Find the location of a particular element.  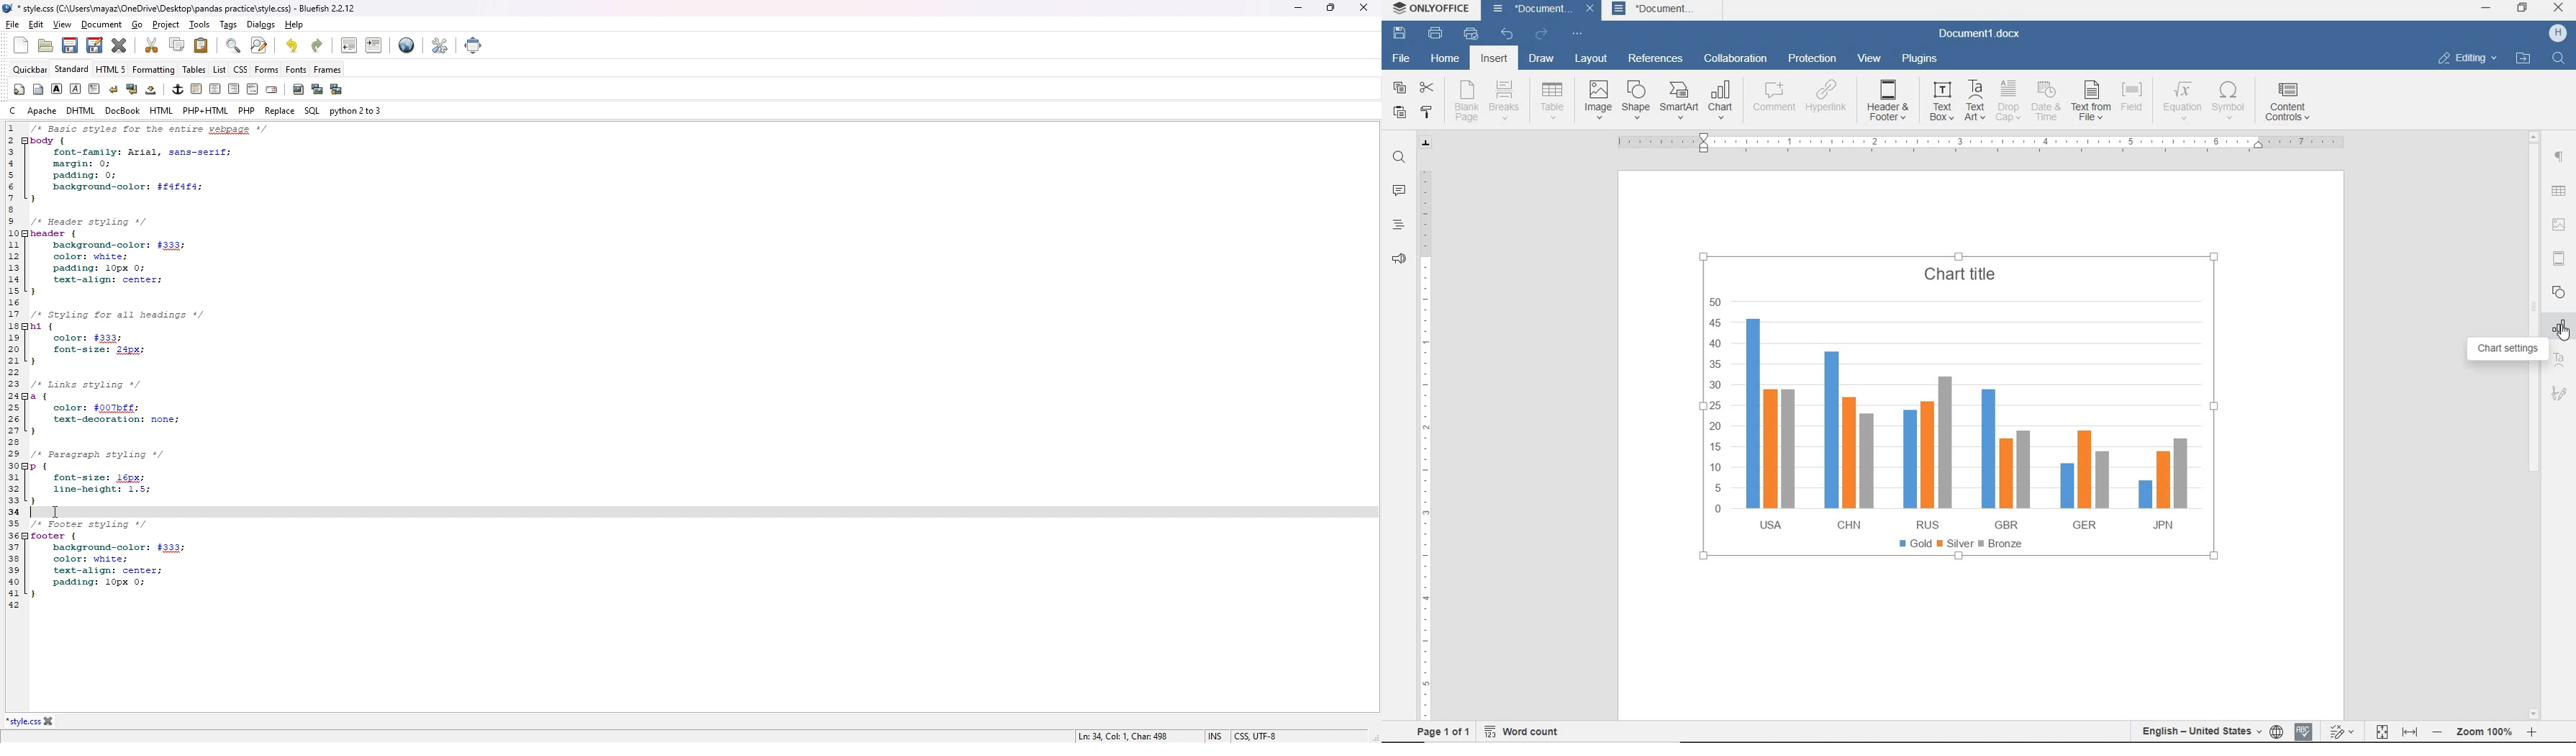

forms is located at coordinates (267, 70).